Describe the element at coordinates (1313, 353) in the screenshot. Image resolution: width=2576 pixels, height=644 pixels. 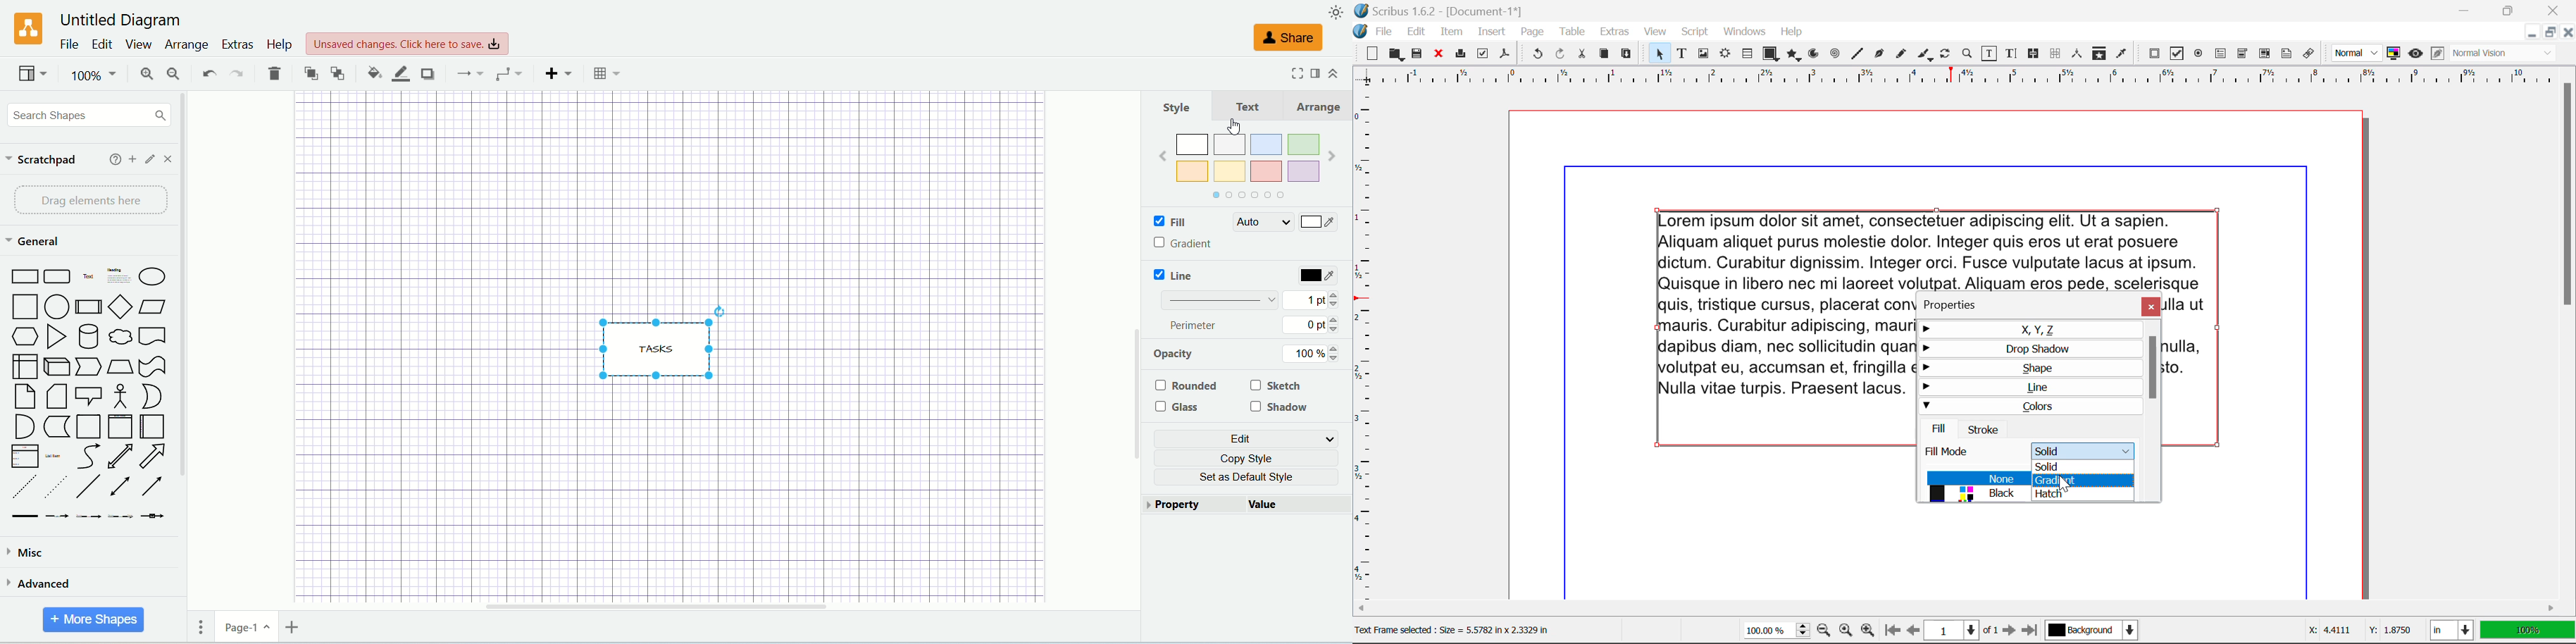
I see `100 %` at that location.